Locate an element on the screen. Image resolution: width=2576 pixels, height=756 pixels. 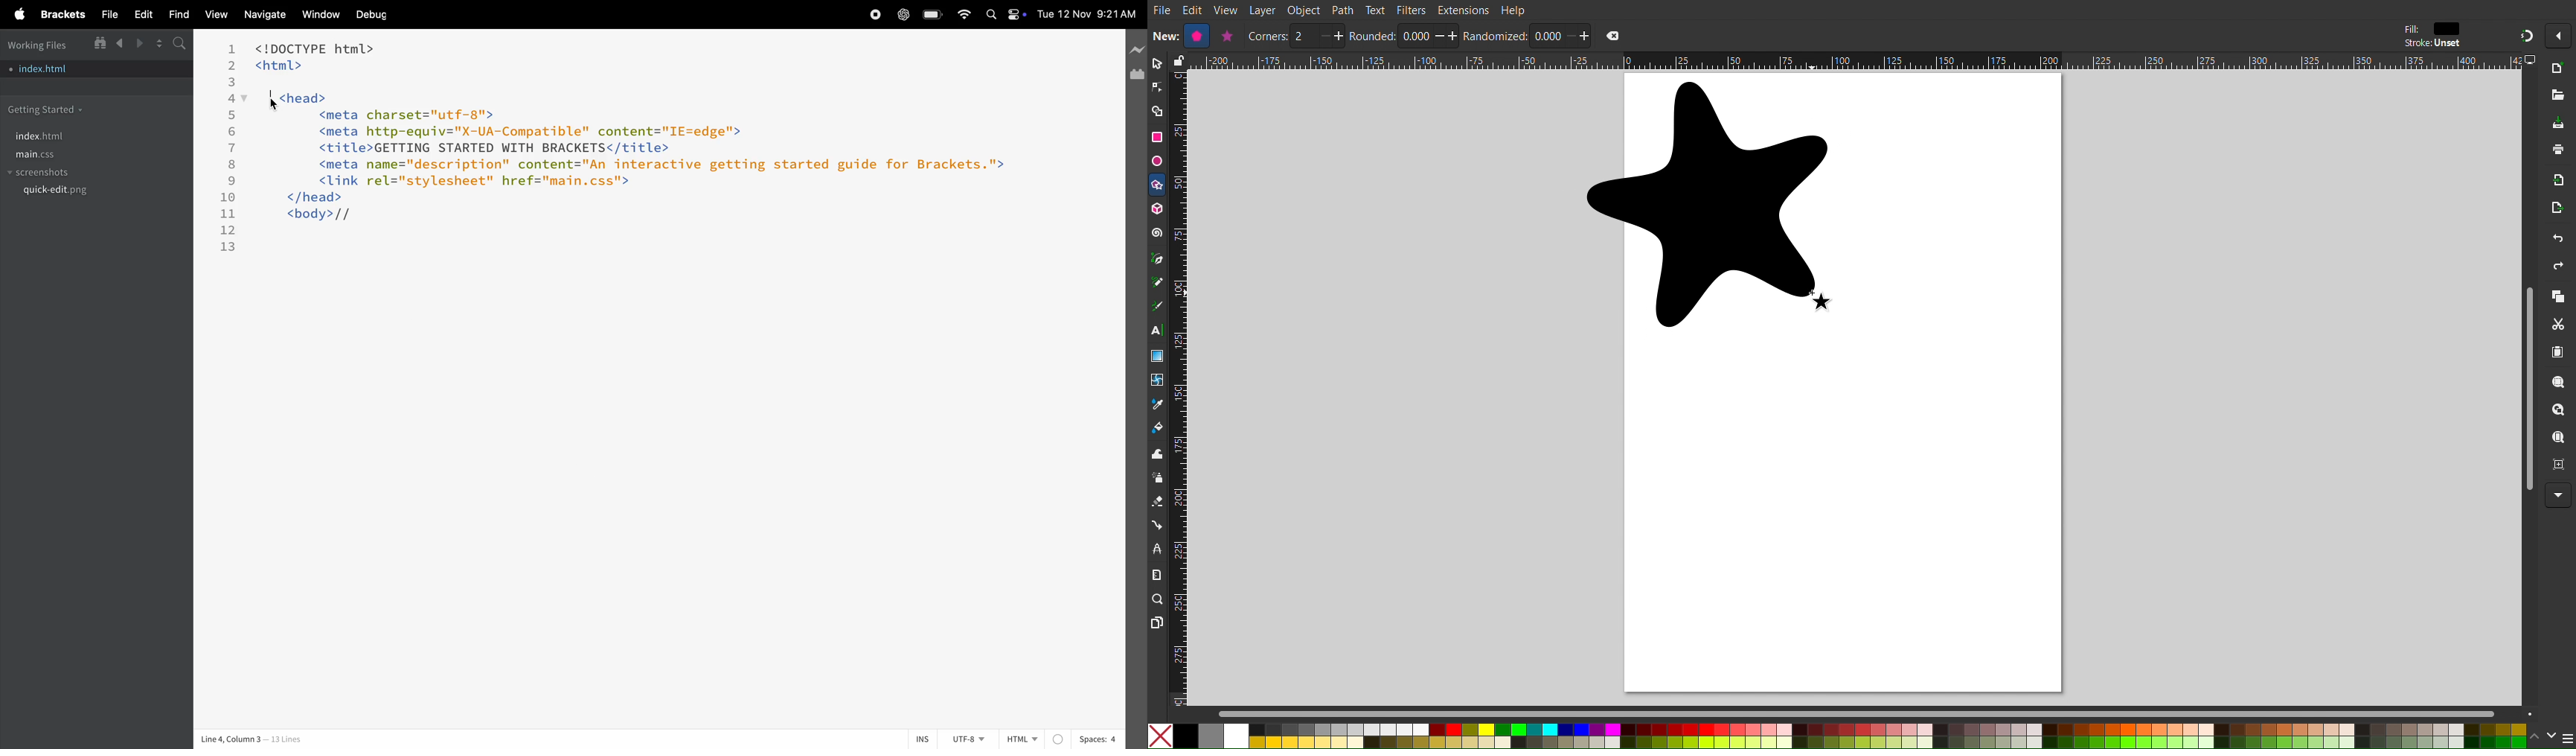
Fill Color is located at coordinates (1158, 430).